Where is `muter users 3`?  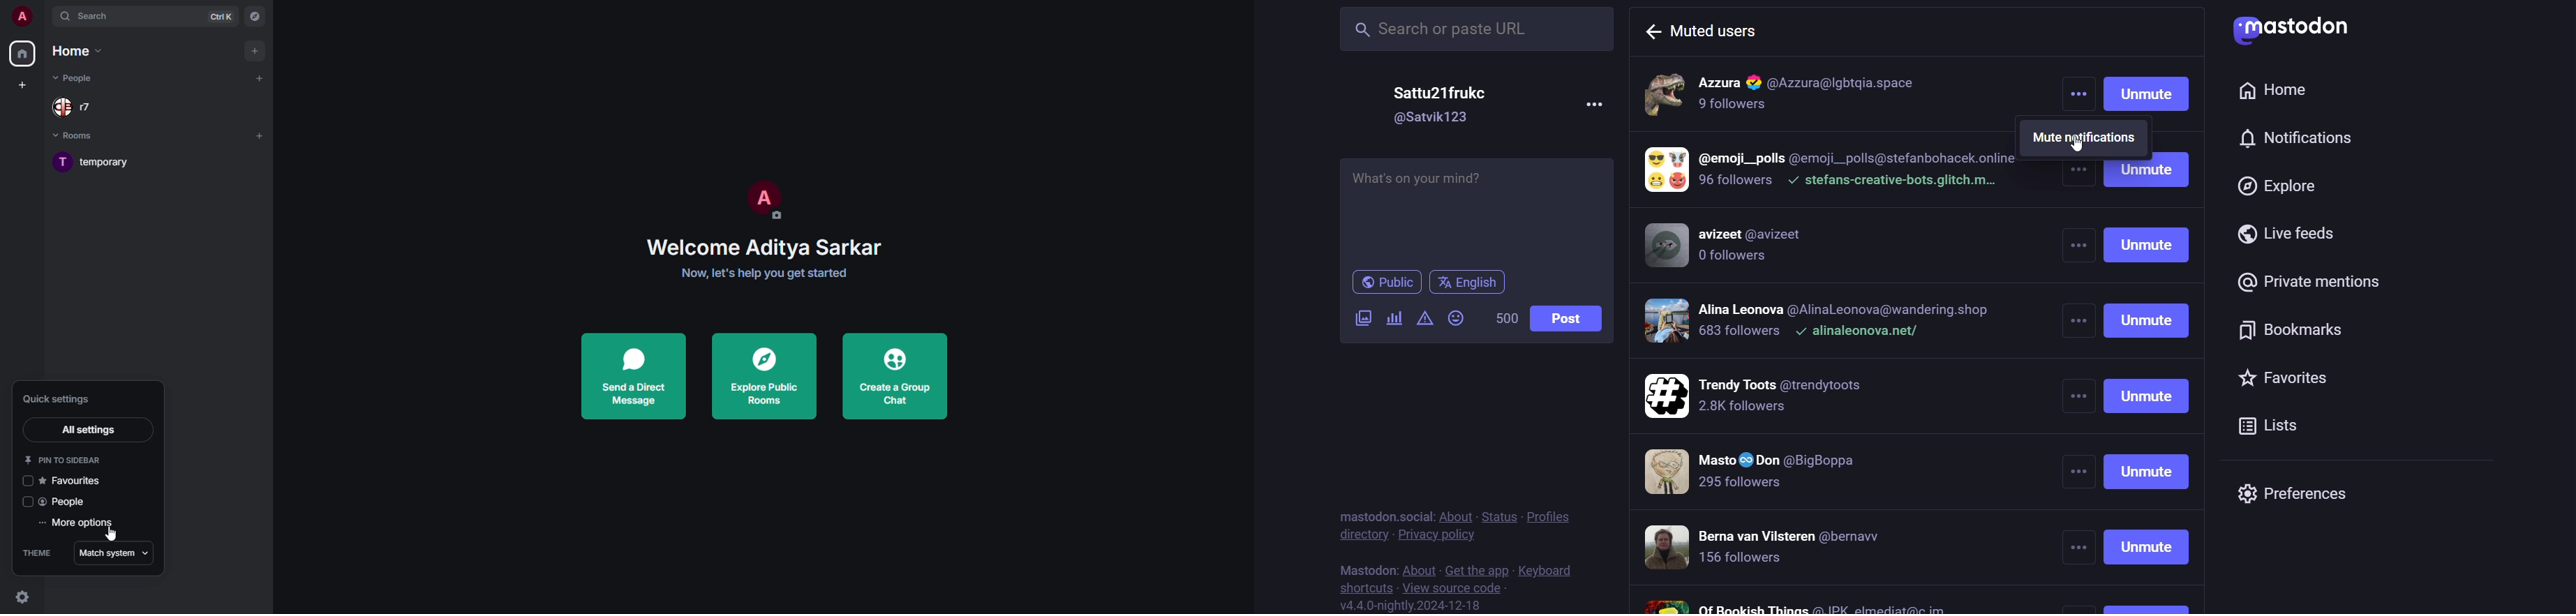
muter users 3 is located at coordinates (1738, 246).